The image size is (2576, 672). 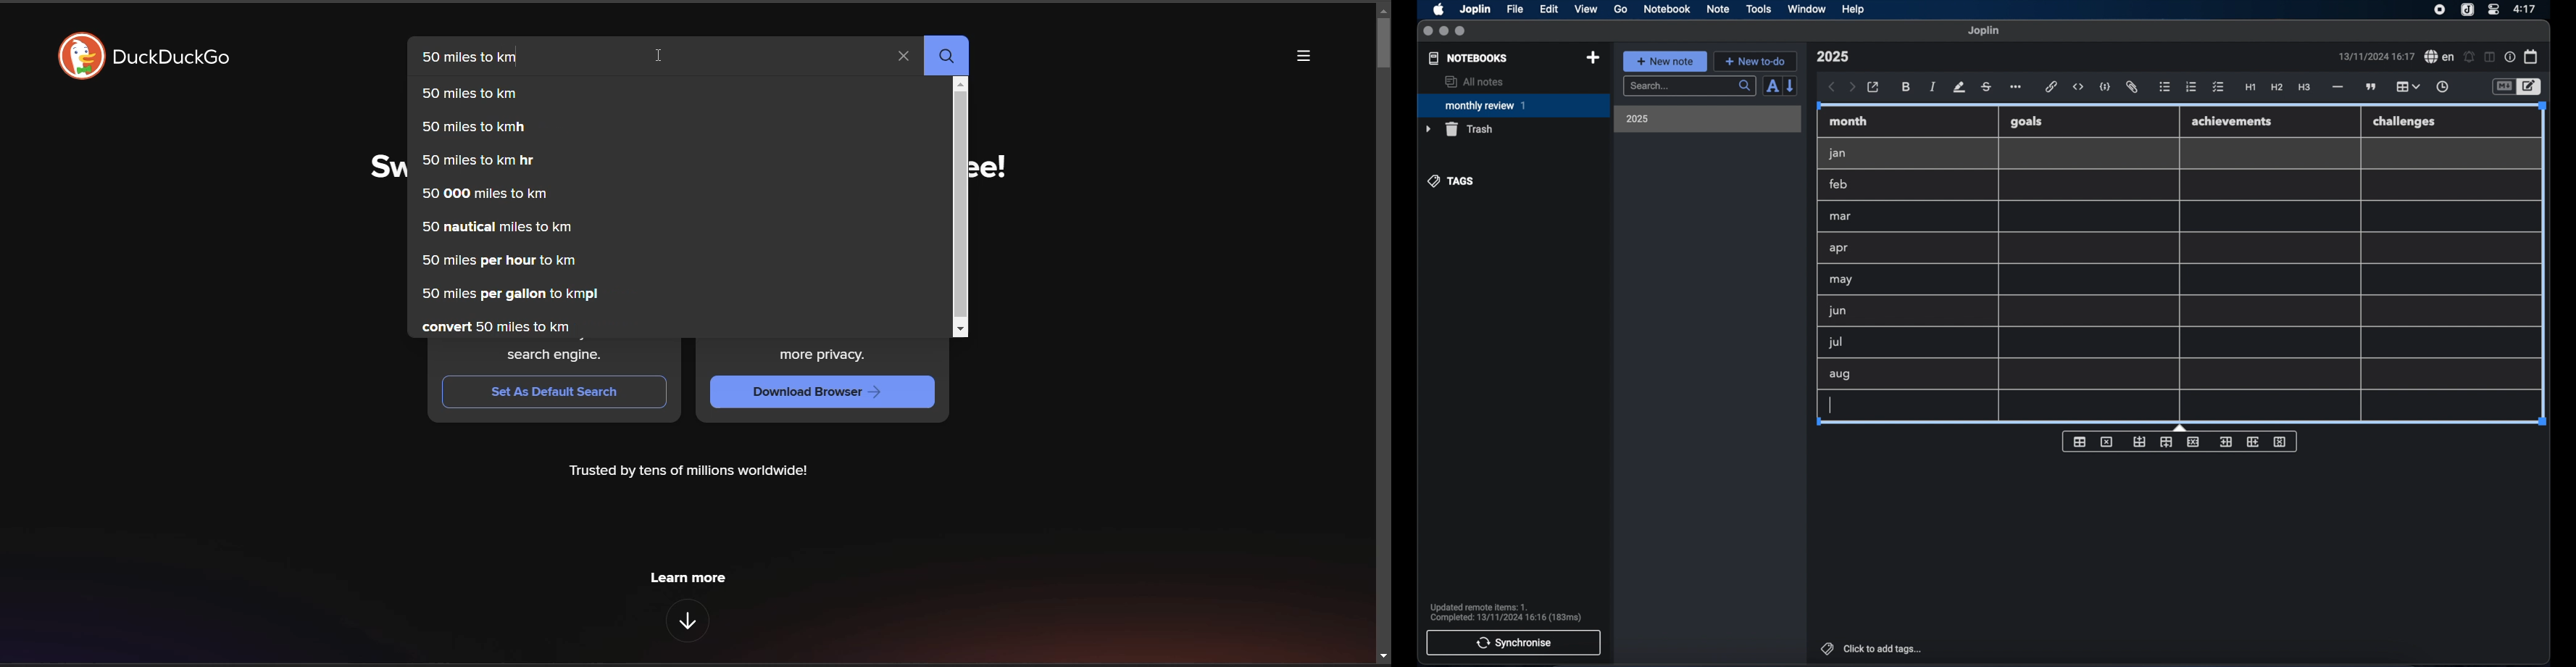 What do you see at coordinates (1791, 85) in the screenshot?
I see `reverse sort order` at bounding box center [1791, 85].